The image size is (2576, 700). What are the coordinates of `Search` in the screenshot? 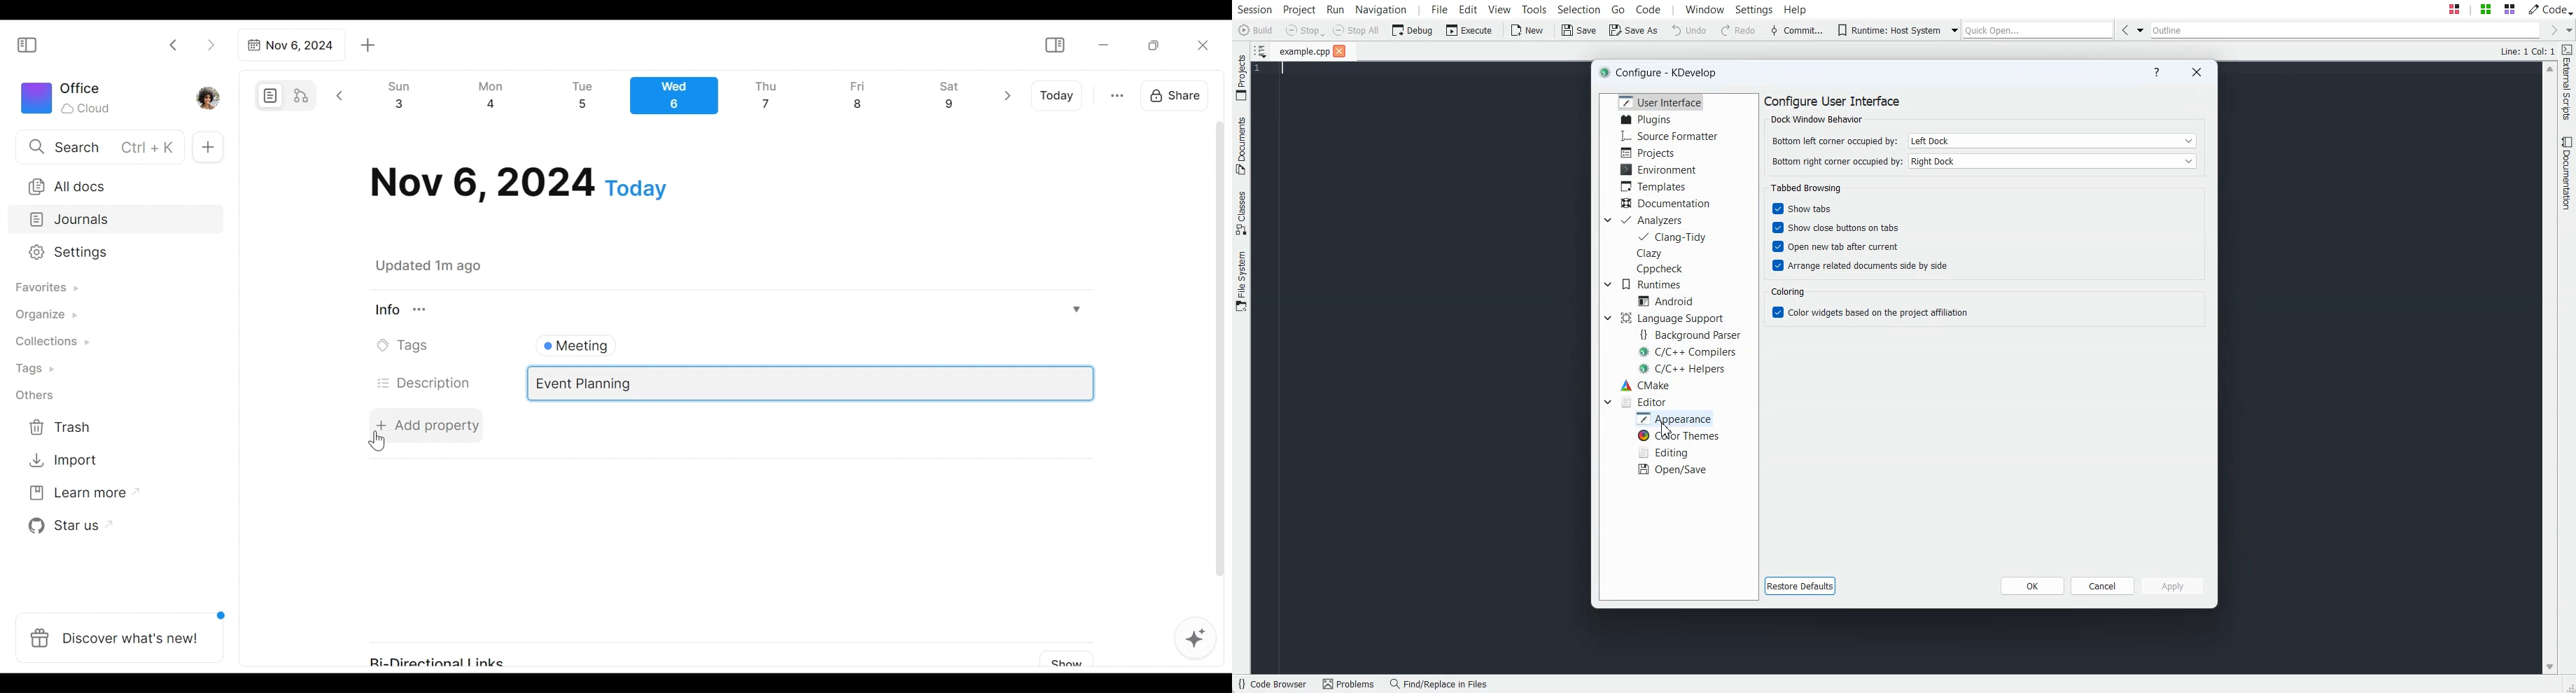 It's located at (98, 146).